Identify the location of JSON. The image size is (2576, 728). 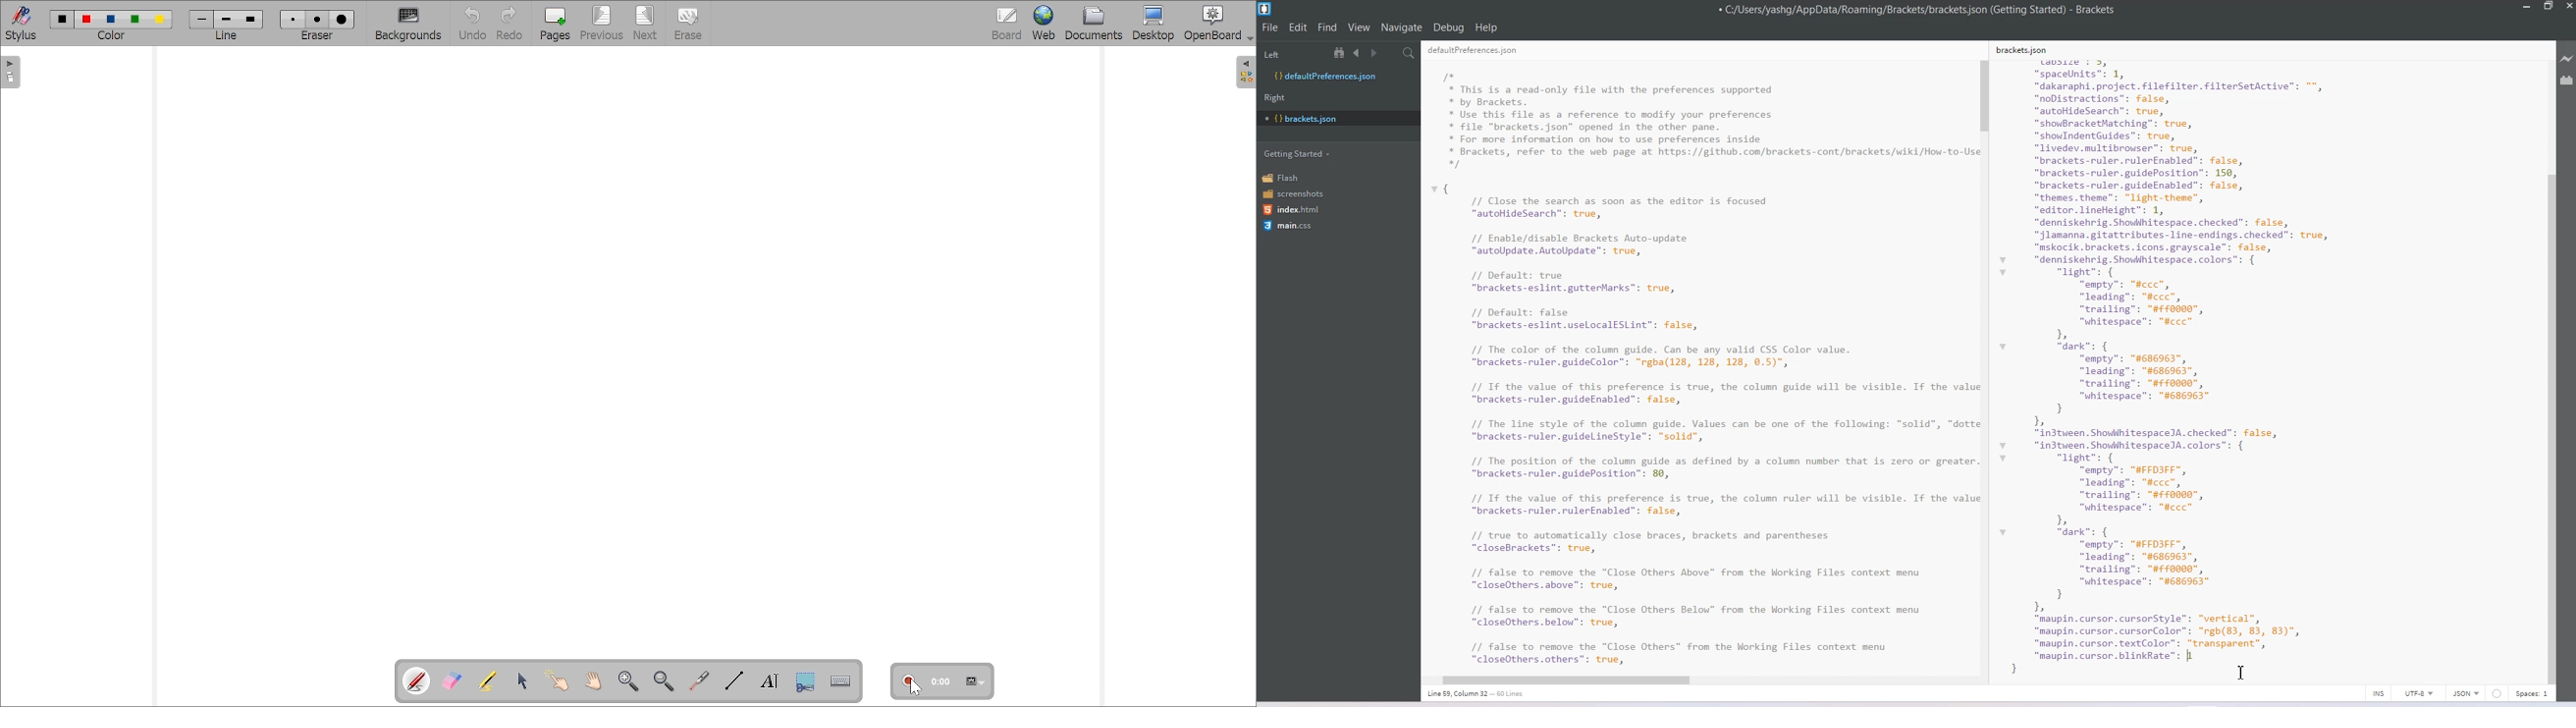
(2467, 693).